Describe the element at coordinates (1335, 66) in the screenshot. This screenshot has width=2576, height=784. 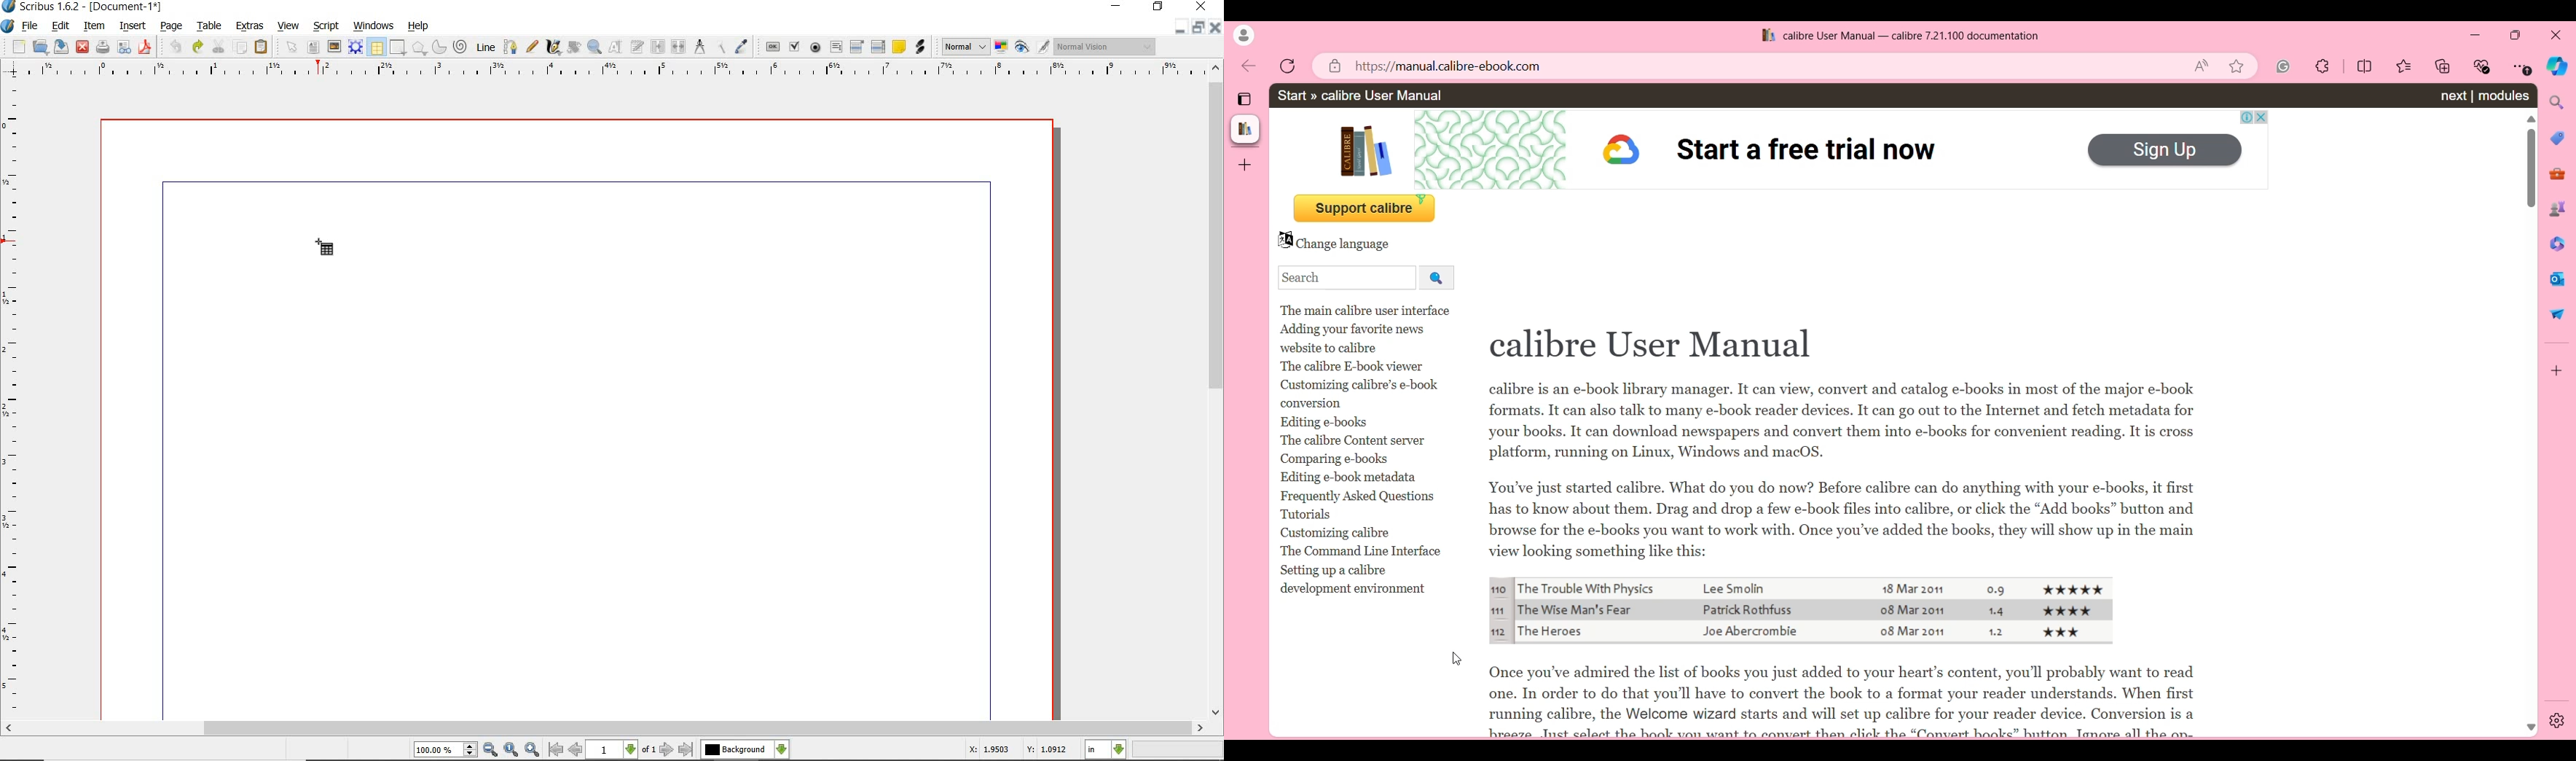
I see `Site information` at that location.